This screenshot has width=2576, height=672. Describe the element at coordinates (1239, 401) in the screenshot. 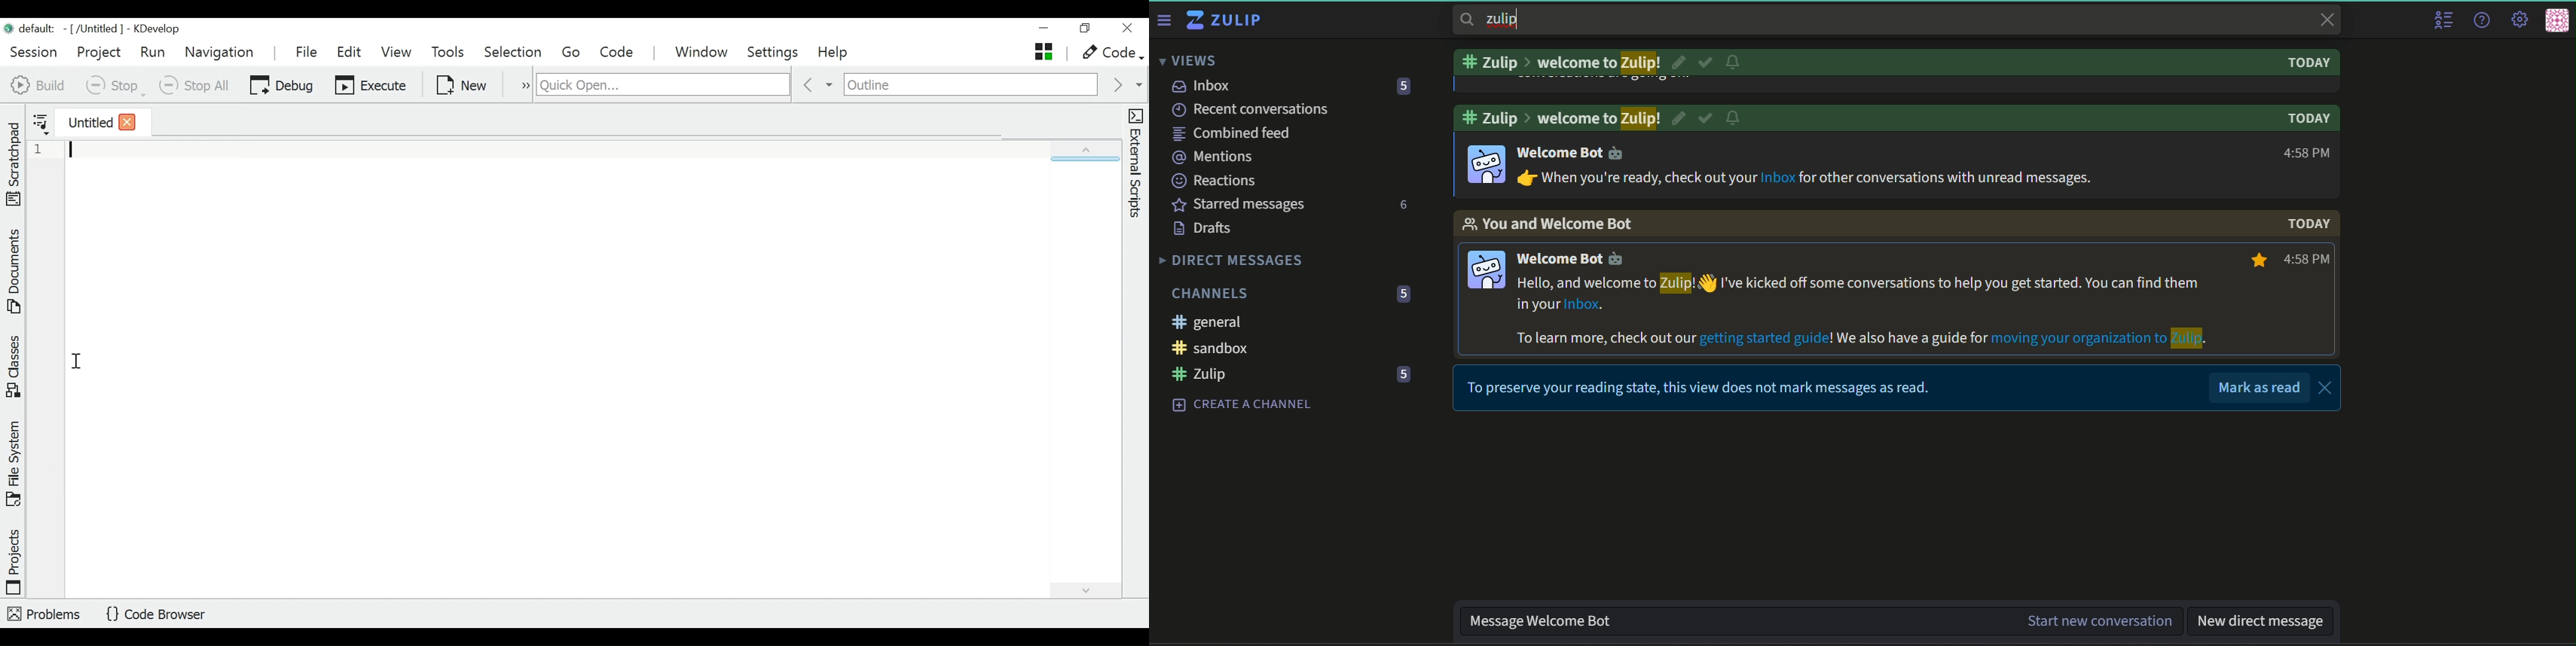

I see `create a channel` at that location.